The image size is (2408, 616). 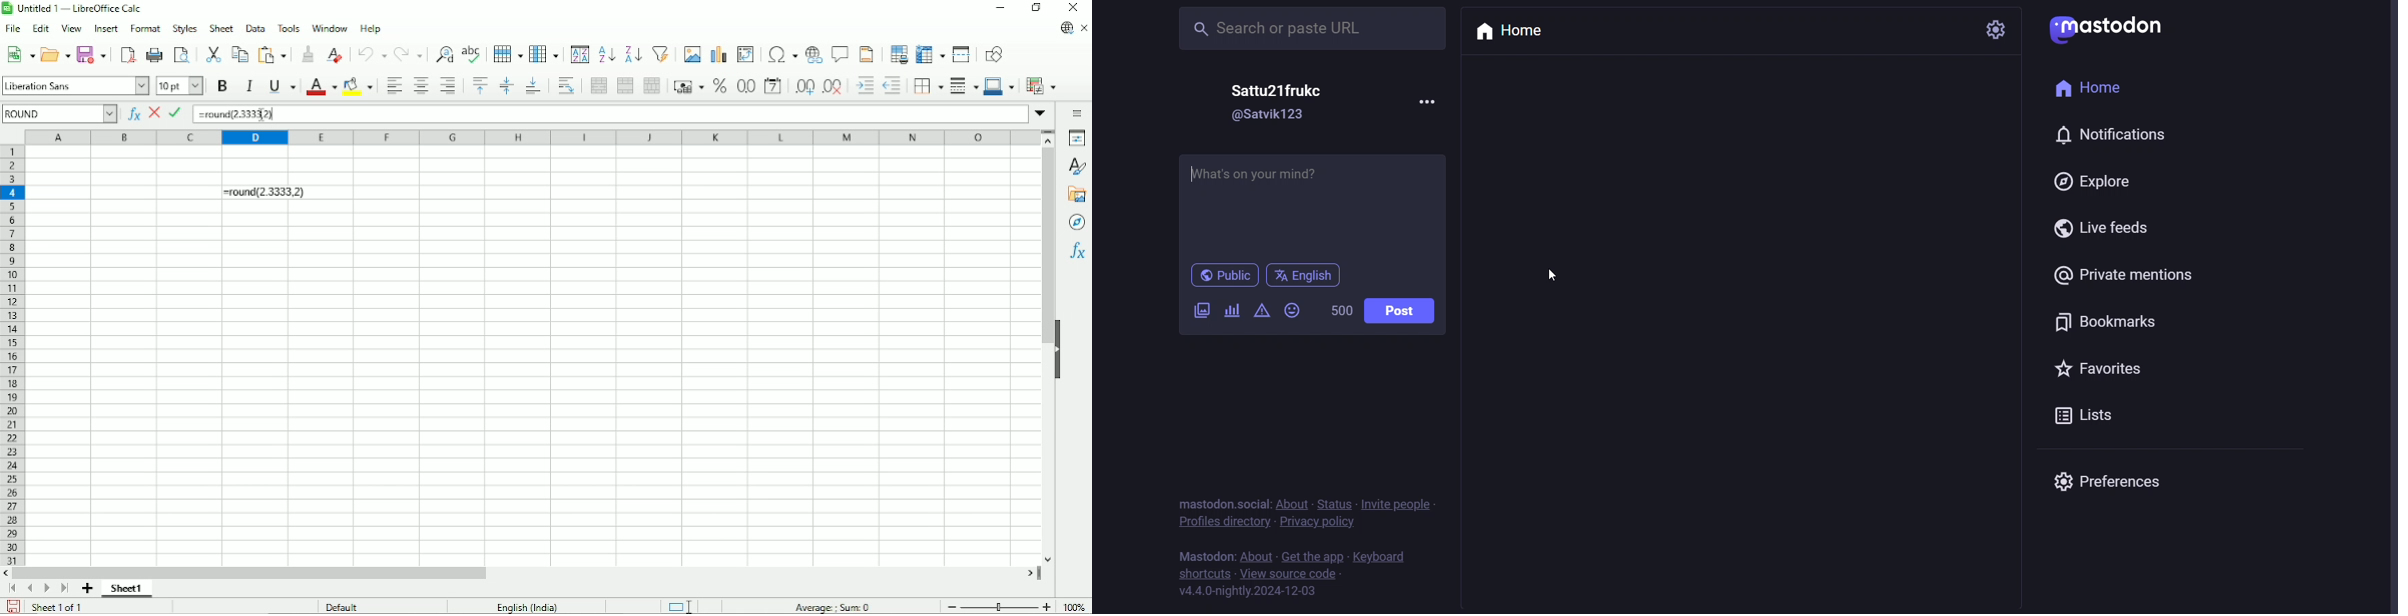 What do you see at coordinates (1037, 7) in the screenshot?
I see `Restore down` at bounding box center [1037, 7].